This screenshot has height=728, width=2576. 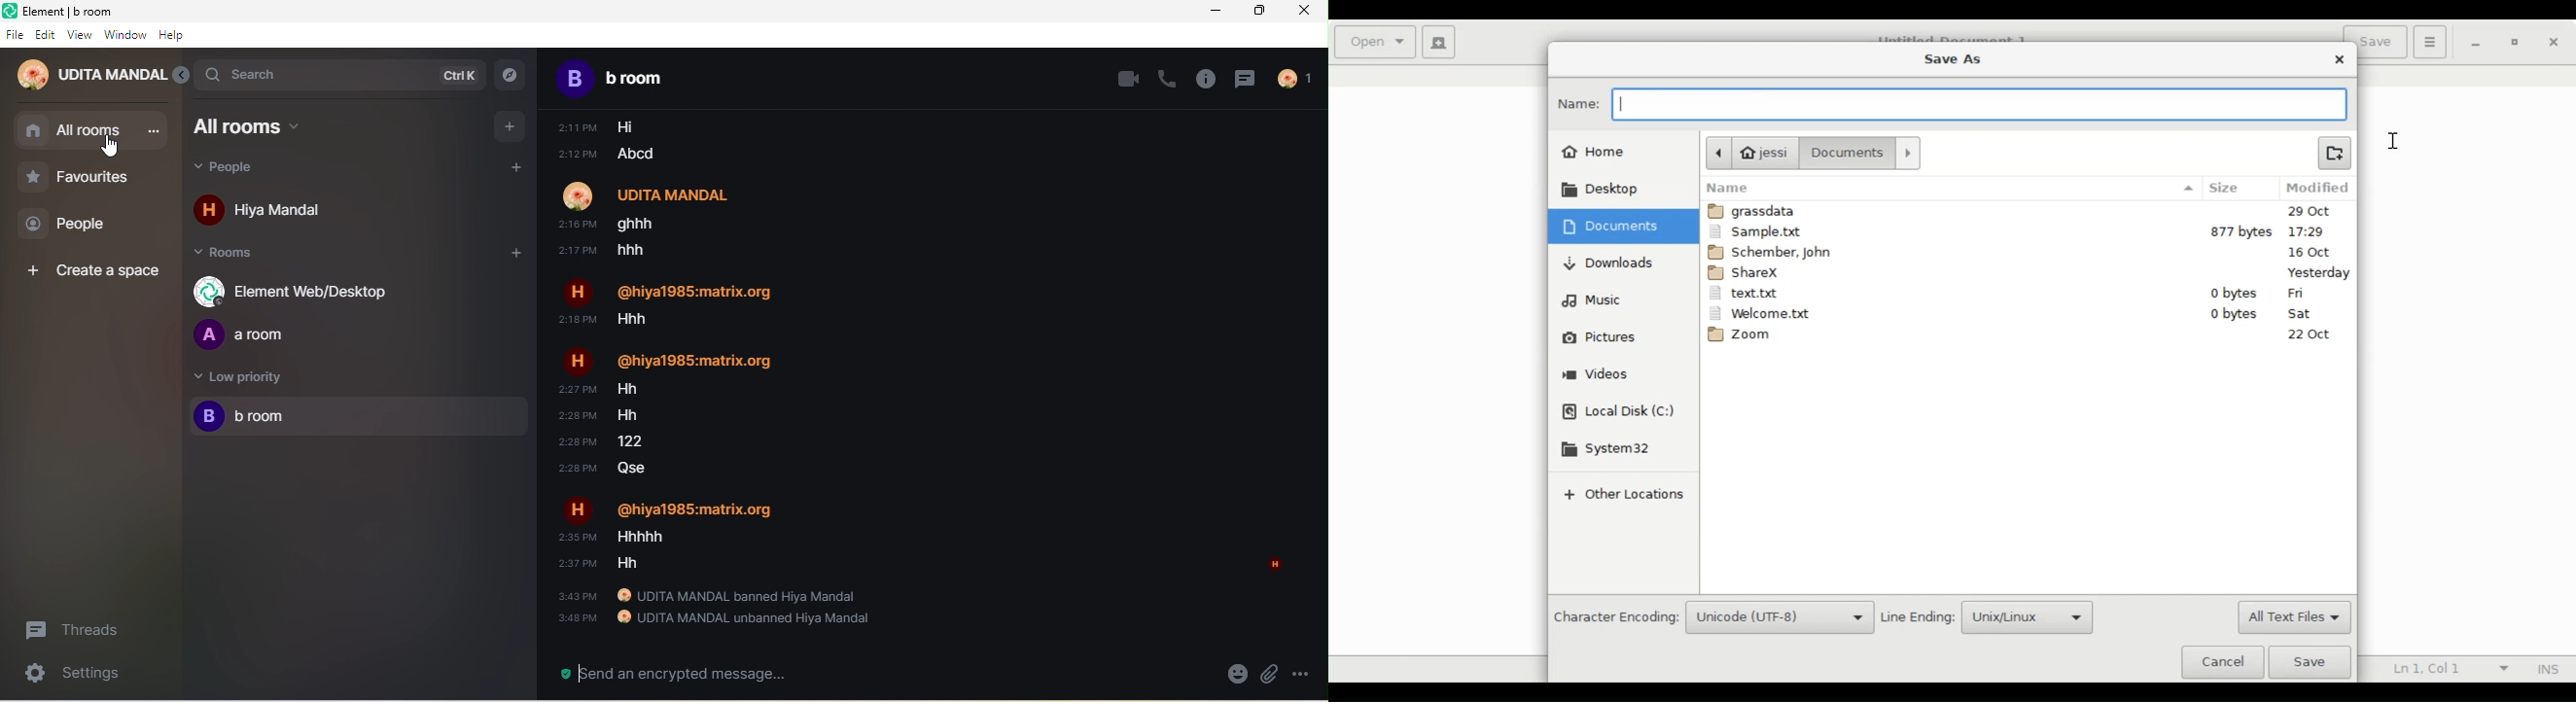 What do you see at coordinates (83, 630) in the screenshot?
I see `threads` at bounding box center [83, 630].